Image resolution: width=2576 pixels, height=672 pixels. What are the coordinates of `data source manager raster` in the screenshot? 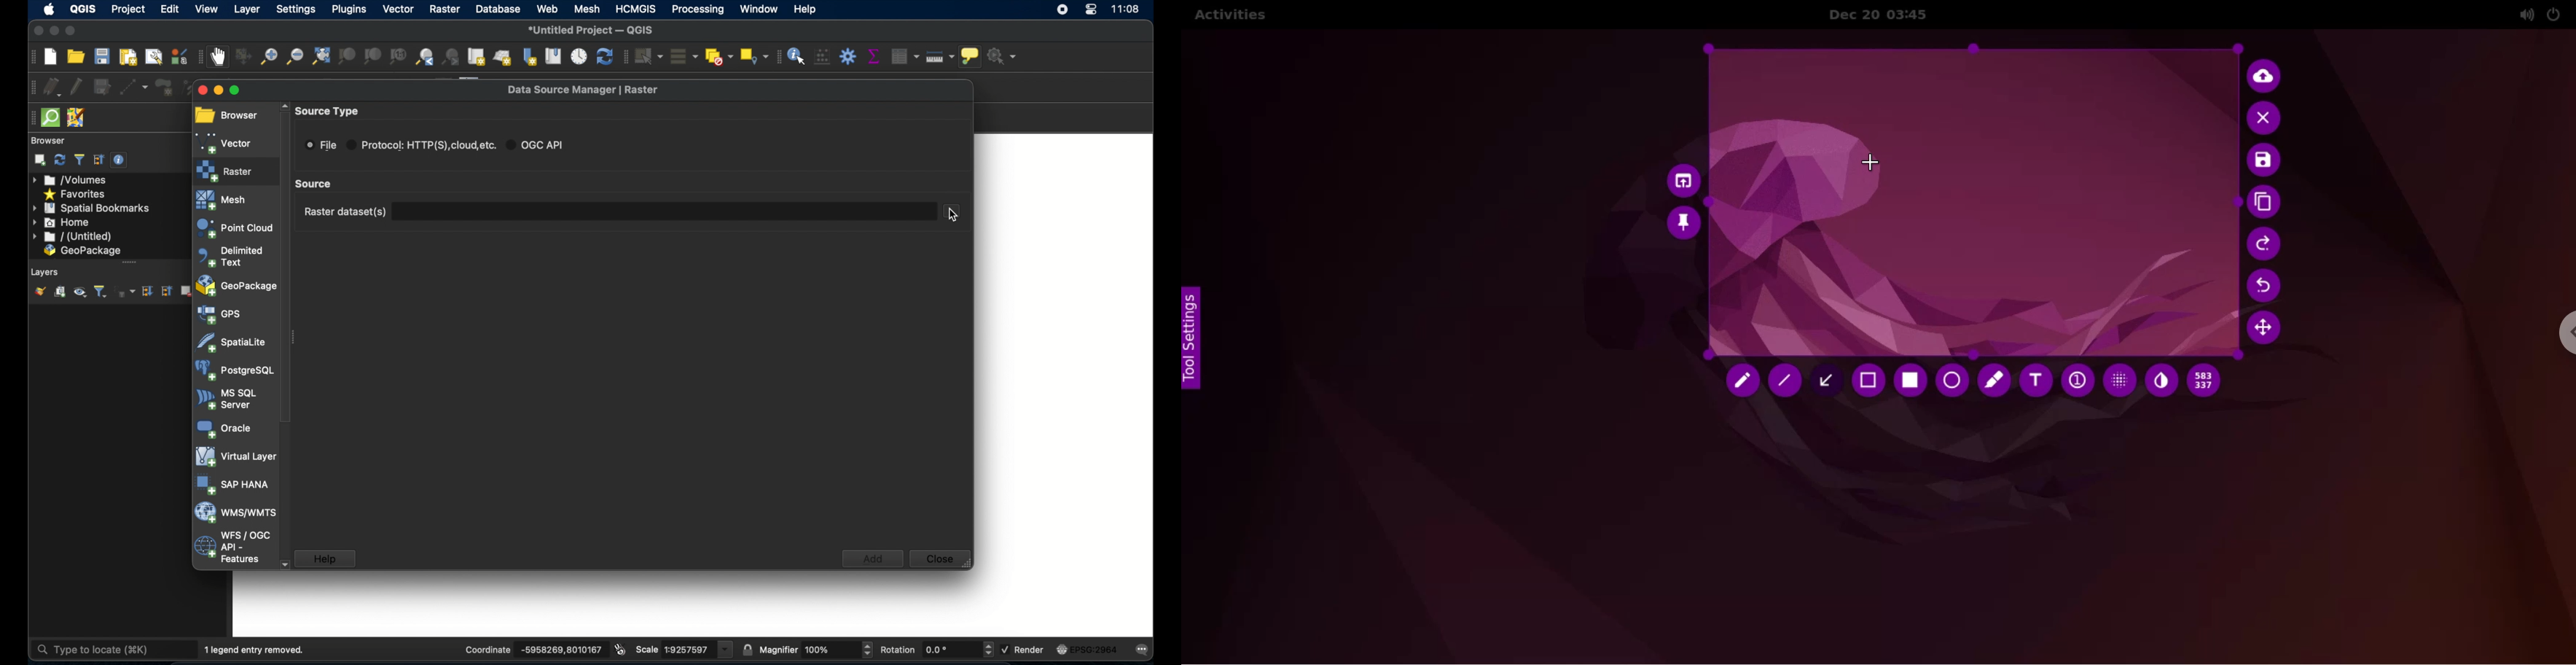 It's located at (585, 90).